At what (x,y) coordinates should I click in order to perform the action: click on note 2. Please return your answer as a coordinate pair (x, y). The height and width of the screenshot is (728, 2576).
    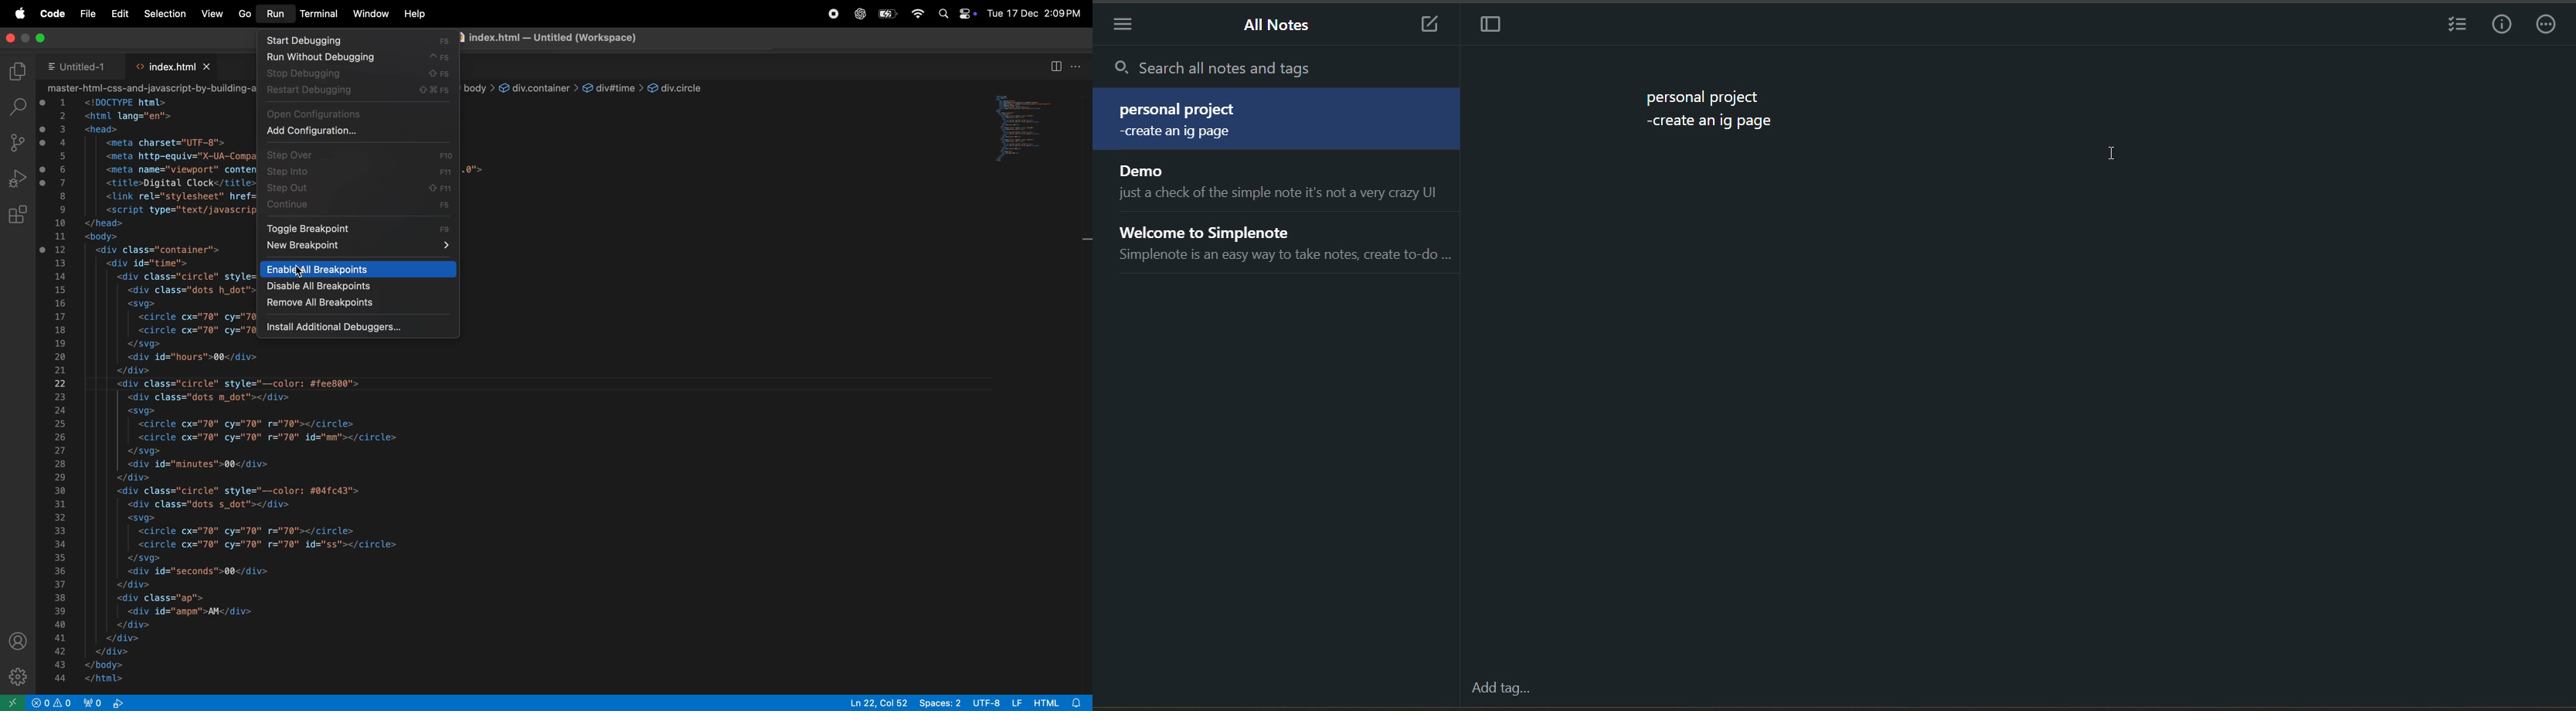
    Looking at the image, I should click on (1281, 182).